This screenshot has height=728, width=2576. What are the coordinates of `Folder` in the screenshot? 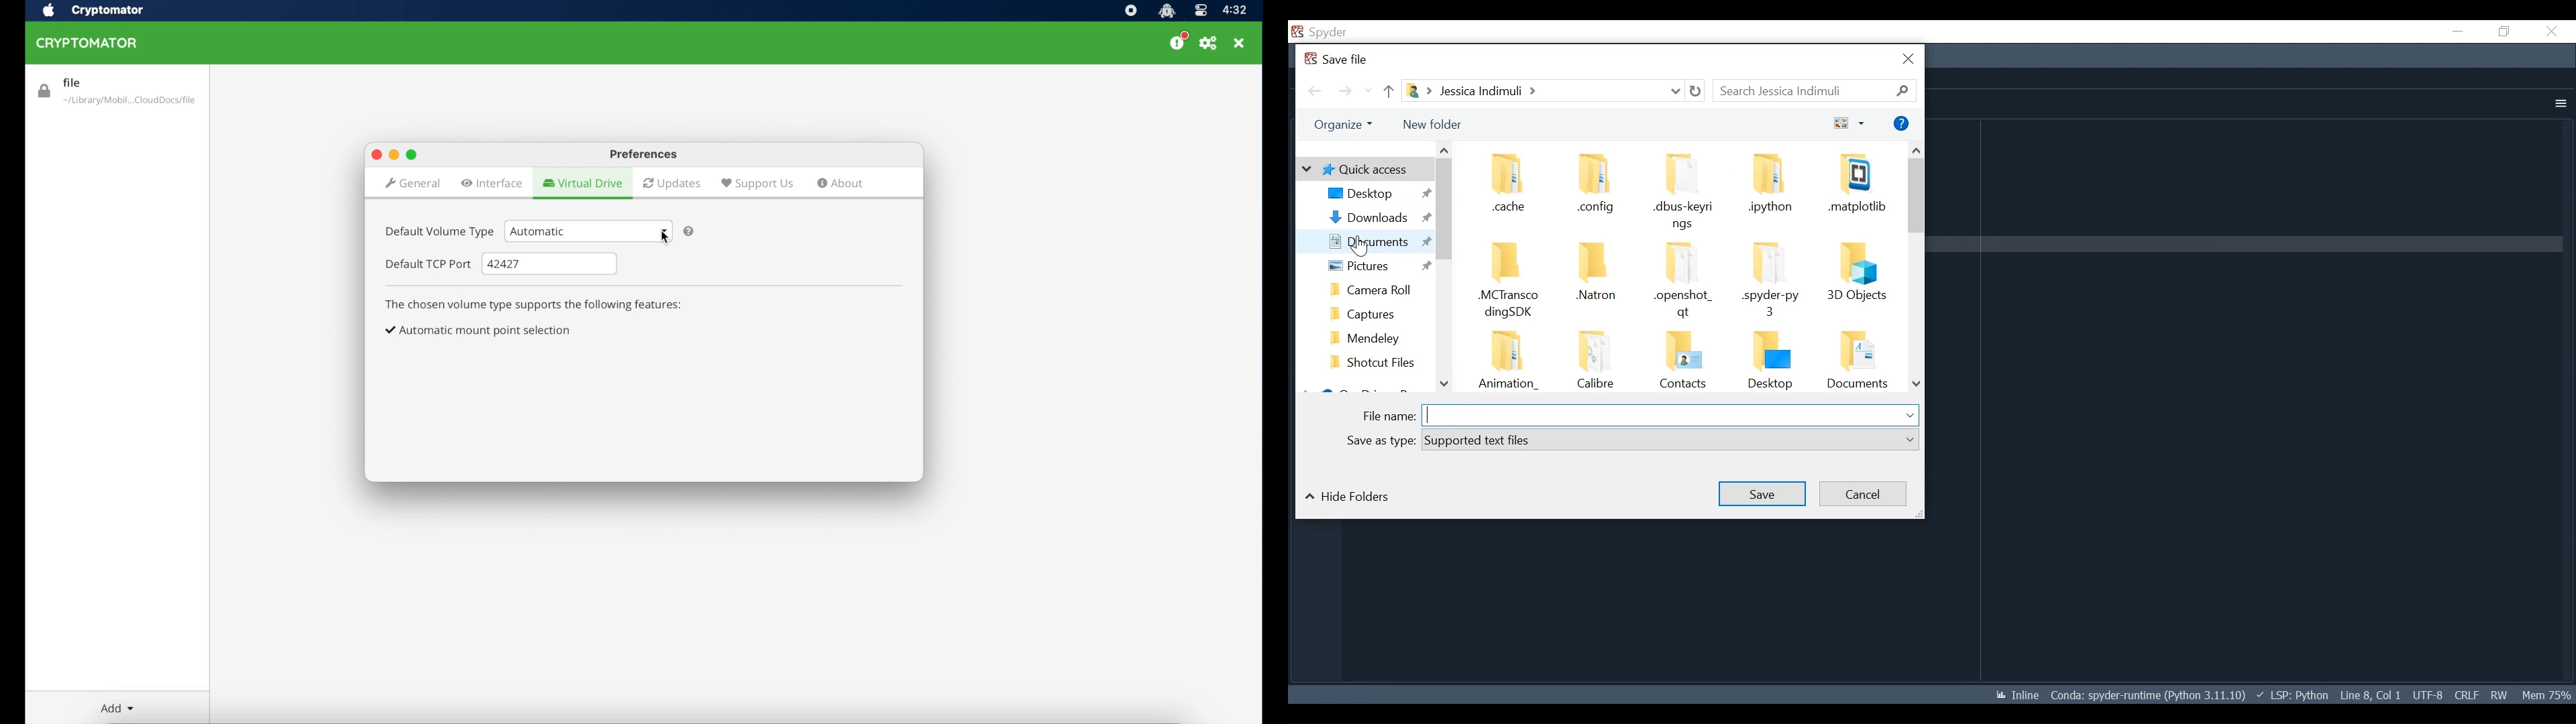 It's located at (1683, 192).